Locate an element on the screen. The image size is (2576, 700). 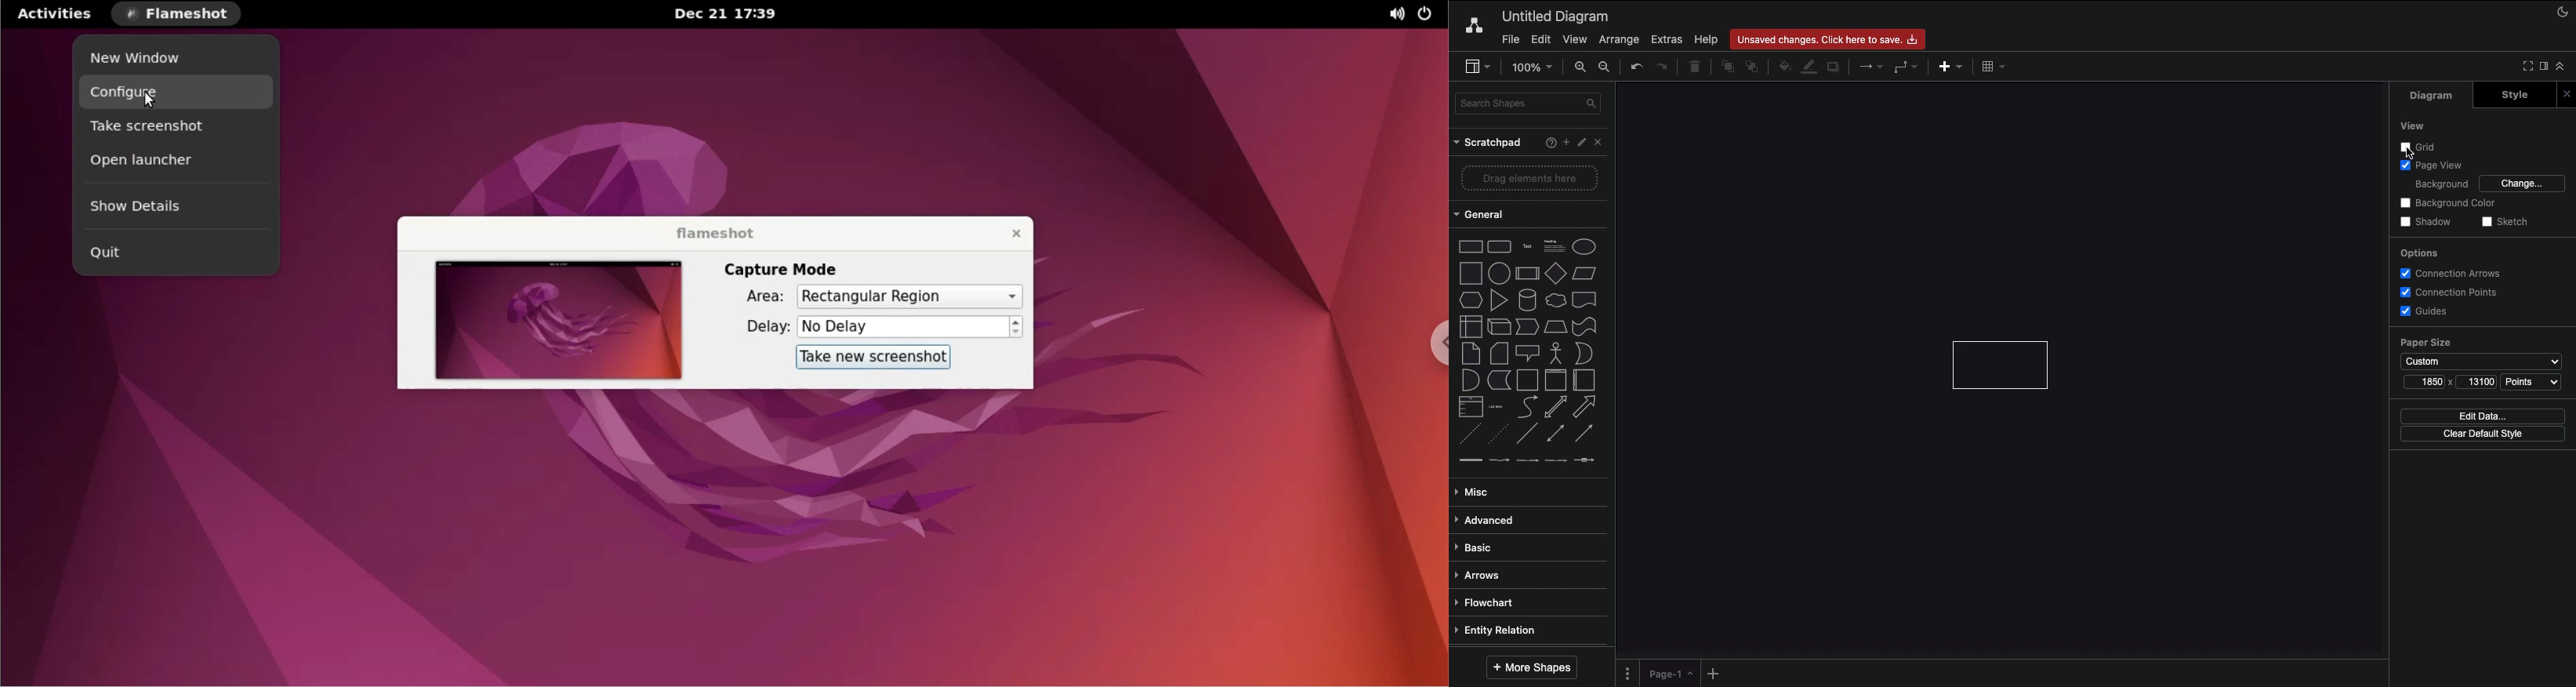
Zoom out is located at coordinates (1605, 68).